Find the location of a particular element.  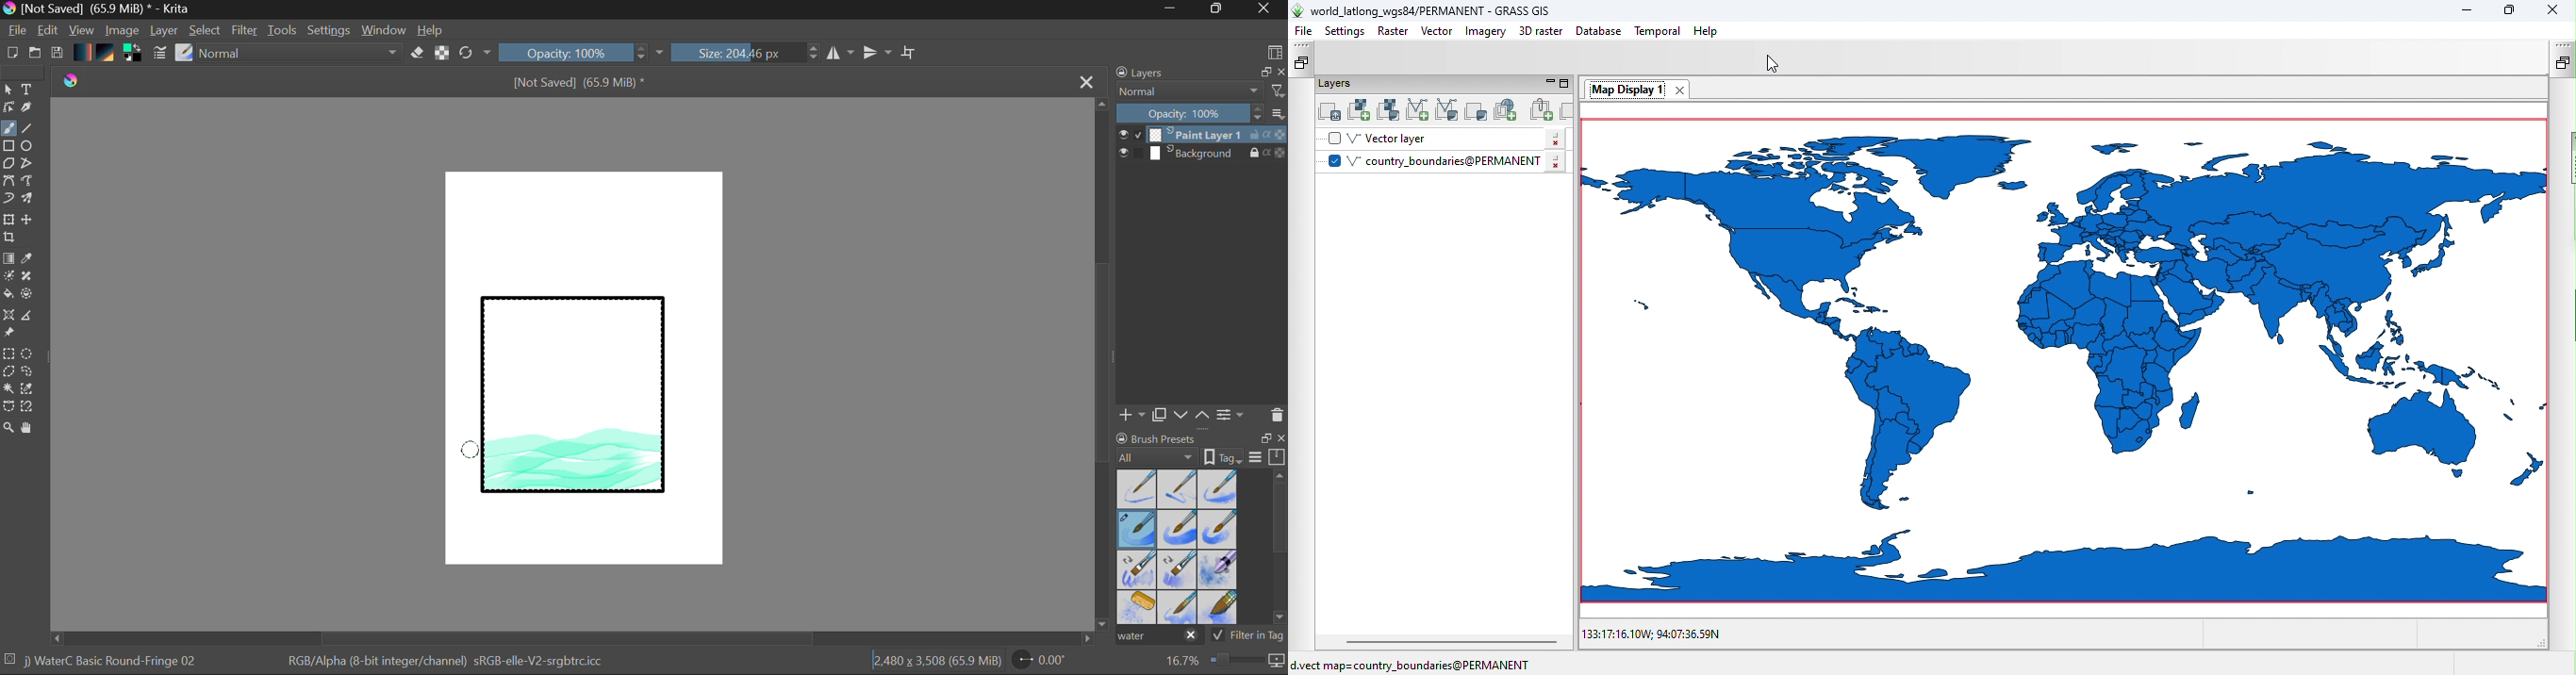

Lock Alpha is located at coordinates (440, 54).